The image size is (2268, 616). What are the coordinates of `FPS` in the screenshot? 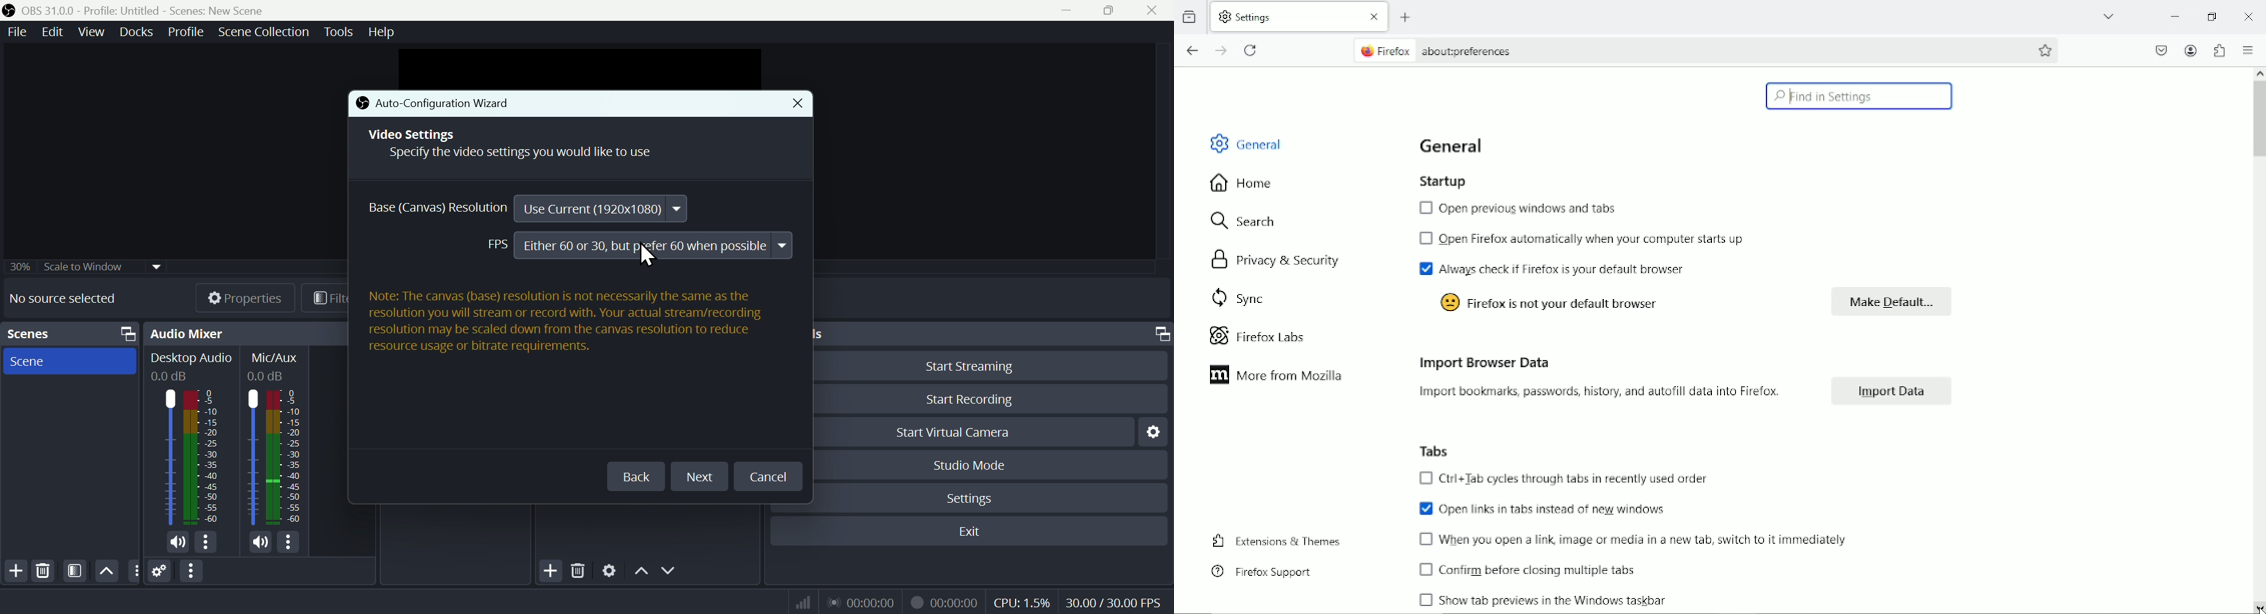 It's located at (495, 245).